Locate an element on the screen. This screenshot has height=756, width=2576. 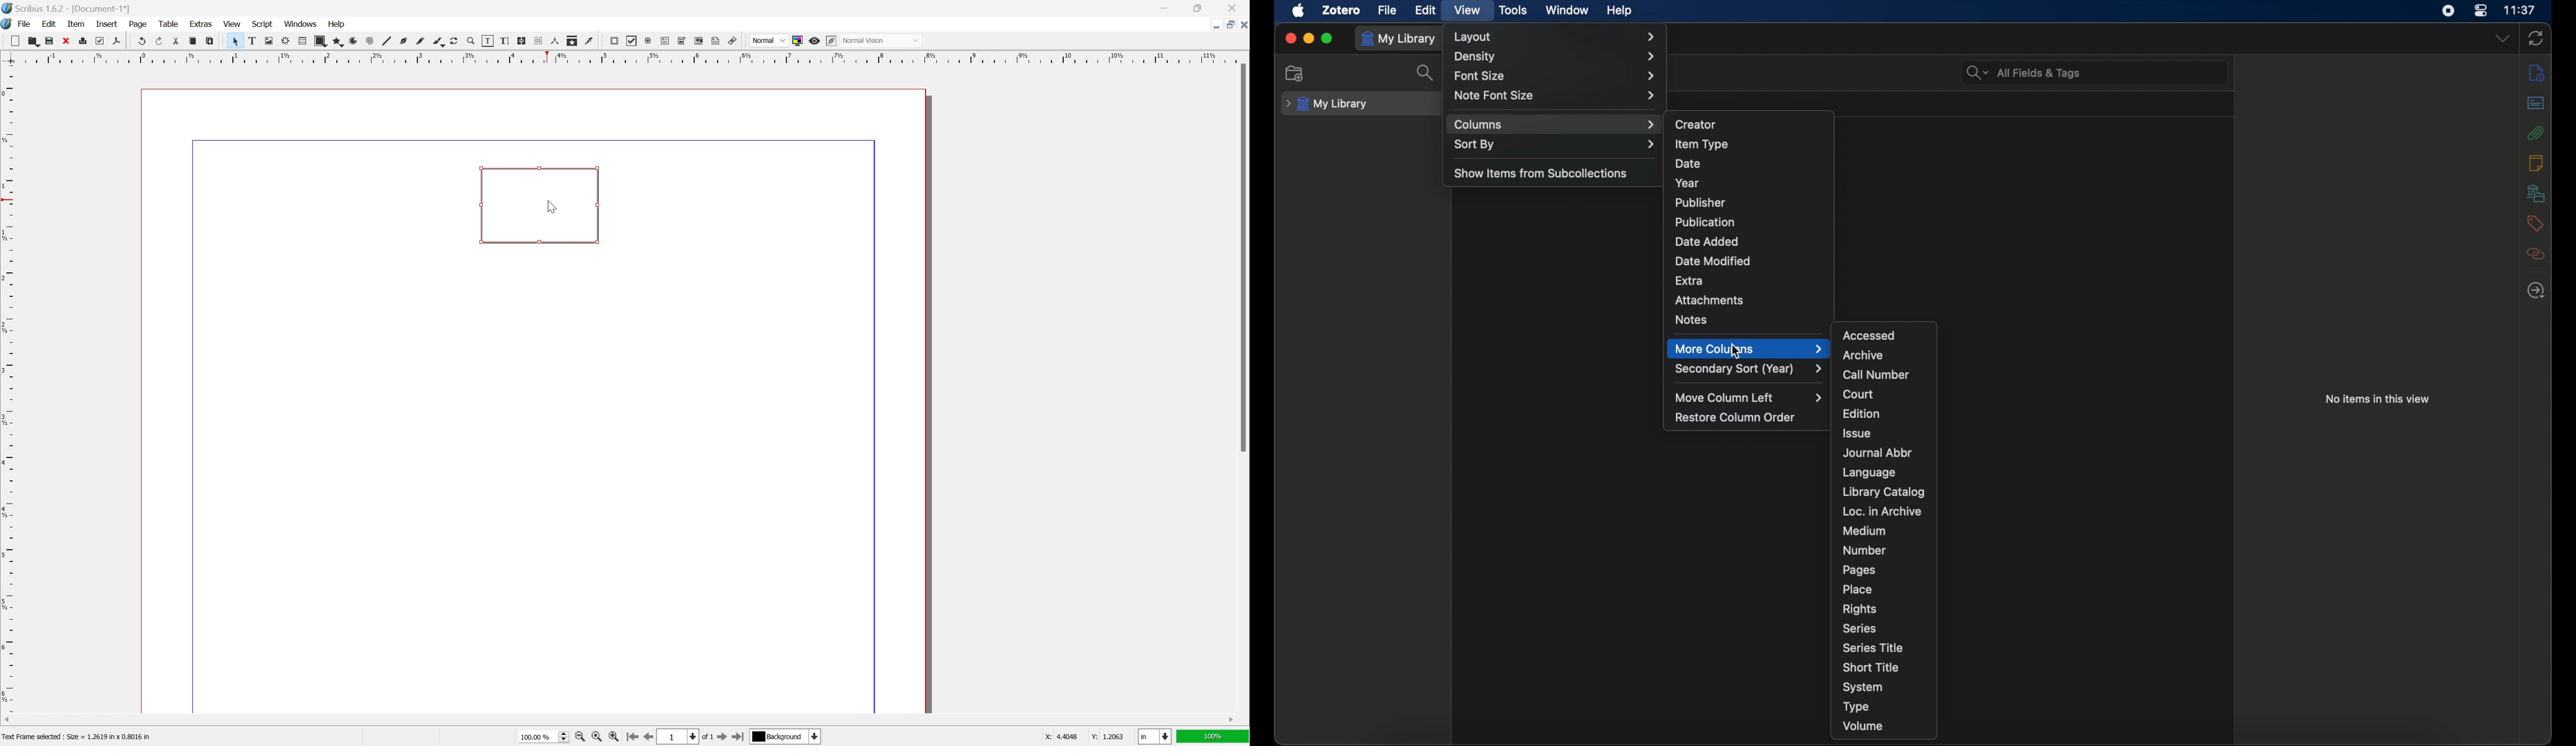
normal is located at coordinates (769, 40).